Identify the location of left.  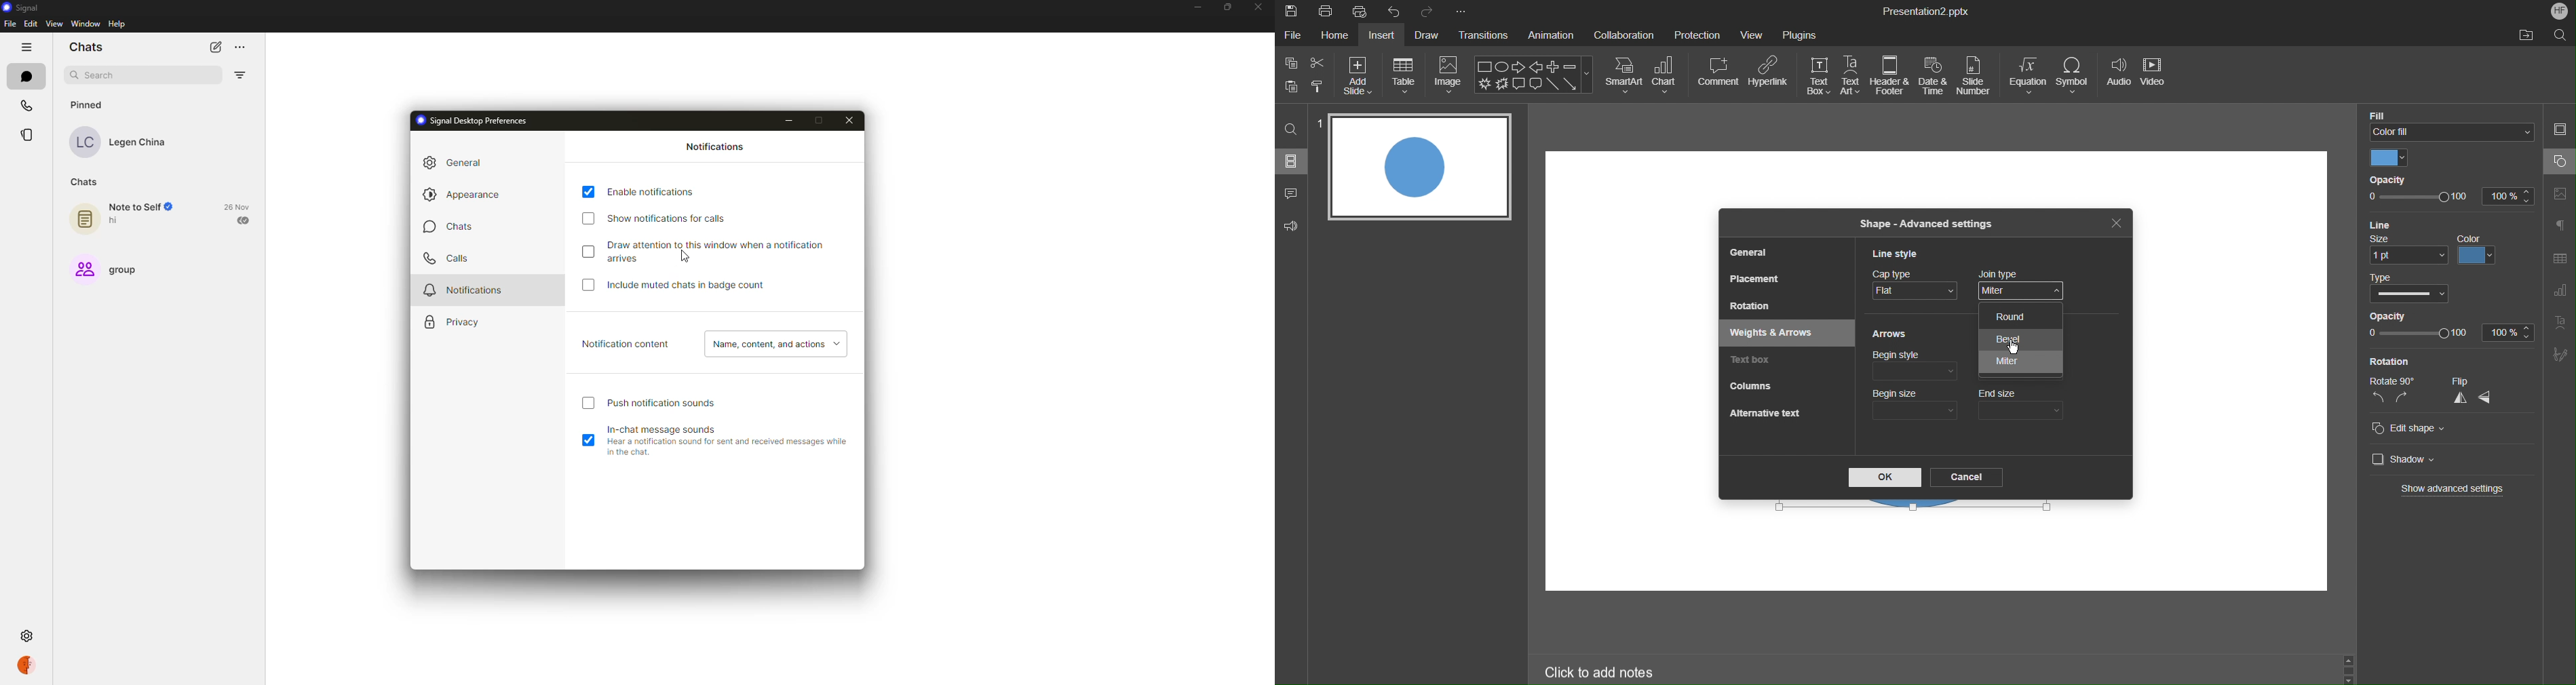
(2377, 399).